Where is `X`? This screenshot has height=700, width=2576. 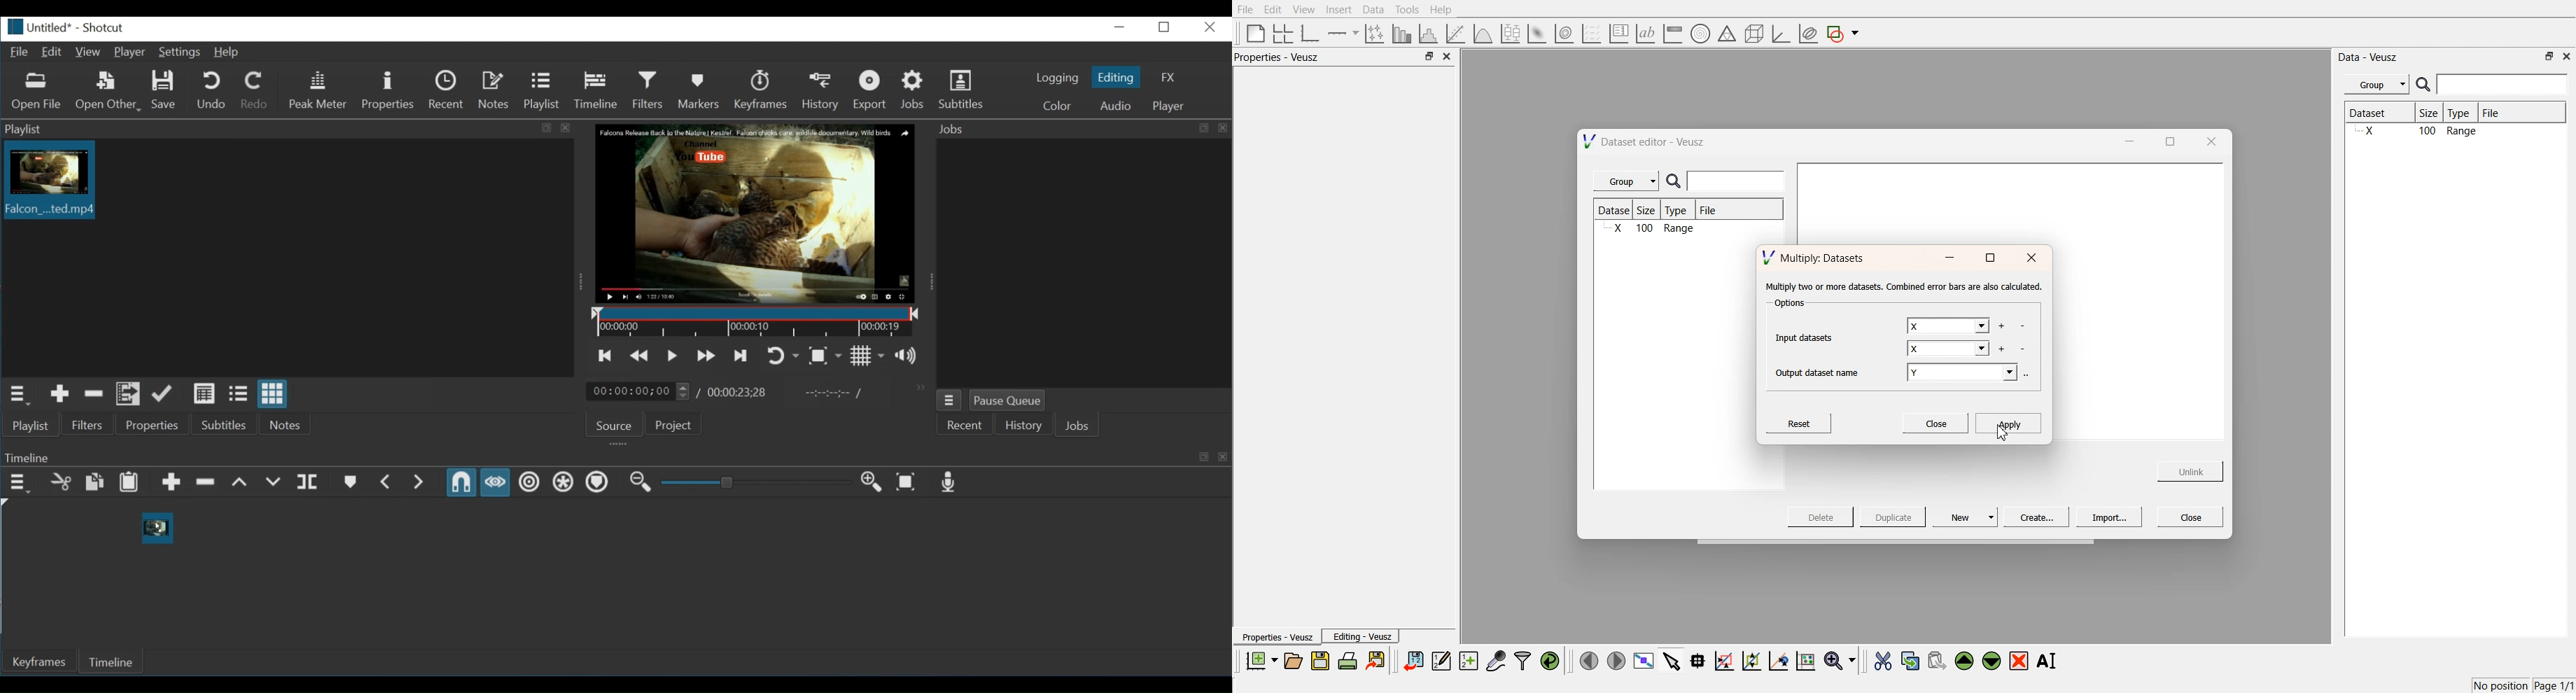 X is located at coordinates (1949, 350).